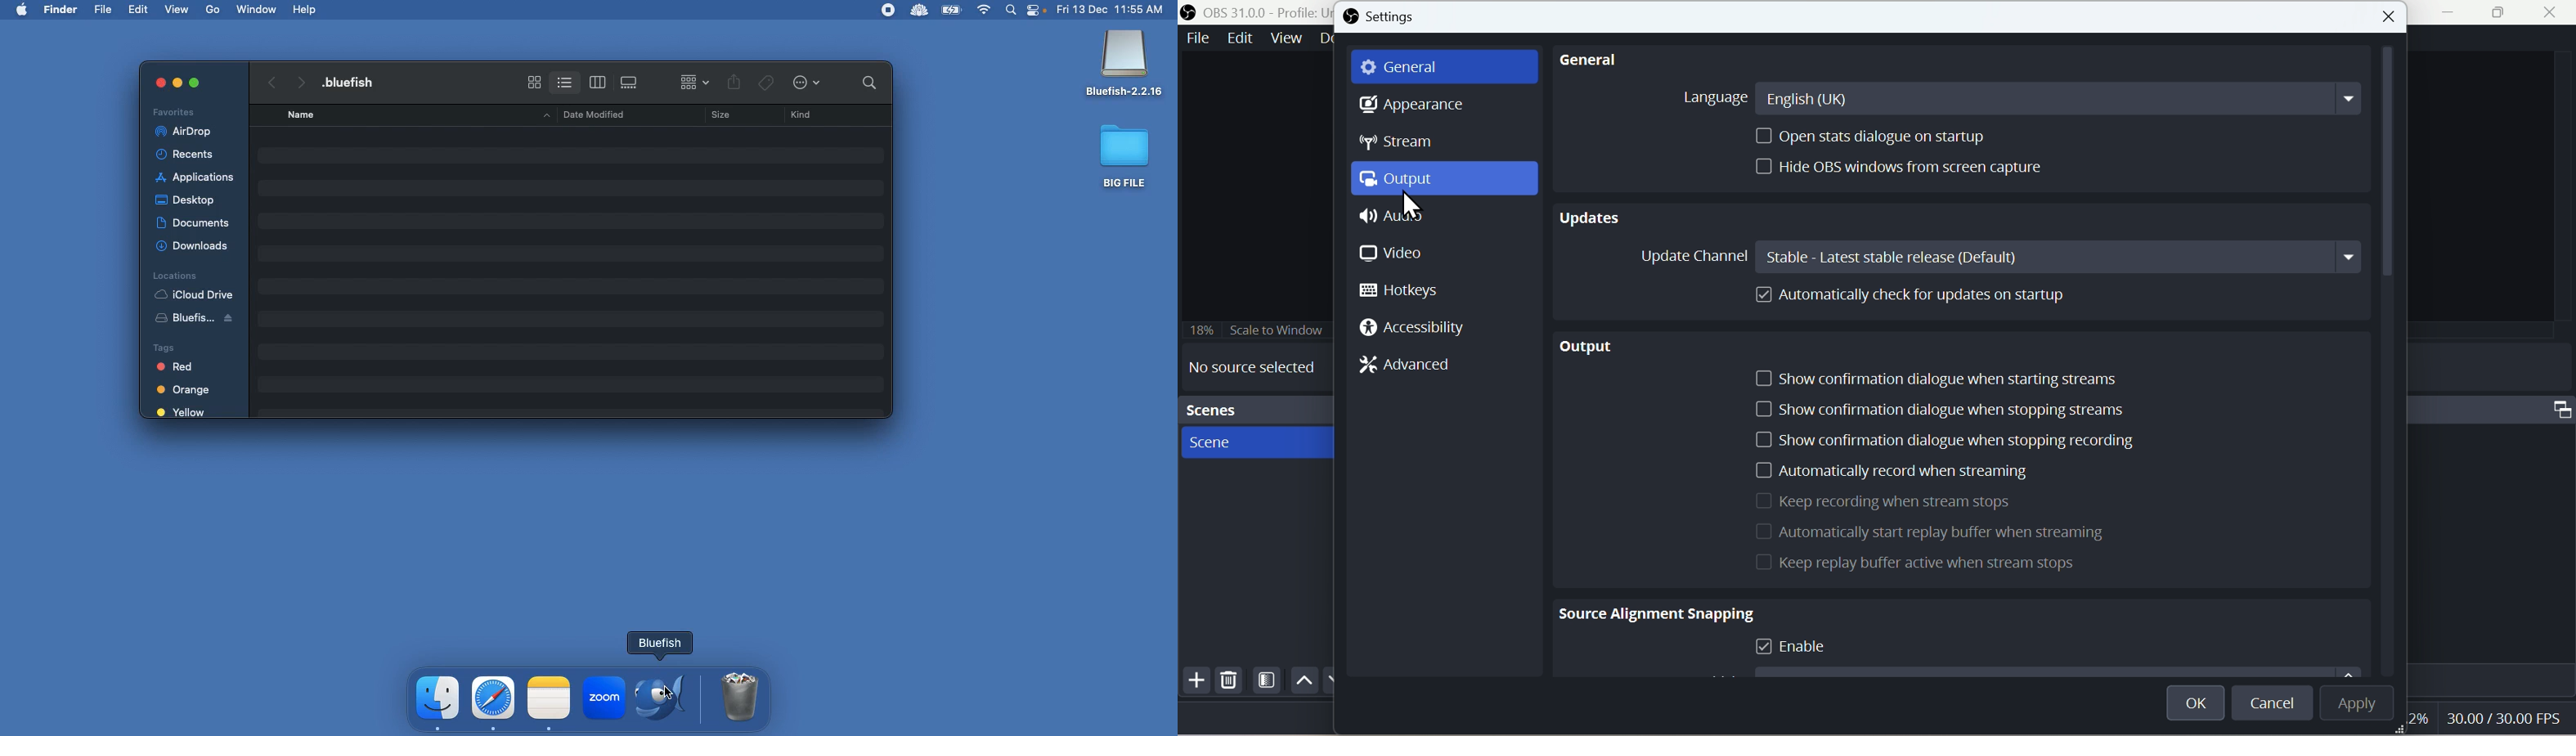 The height and width of the screenshot is (756, 2576). What do you see at coordinates (1197, 39) in the screenshot?
I see `File` at bounding box center [1197, 39].